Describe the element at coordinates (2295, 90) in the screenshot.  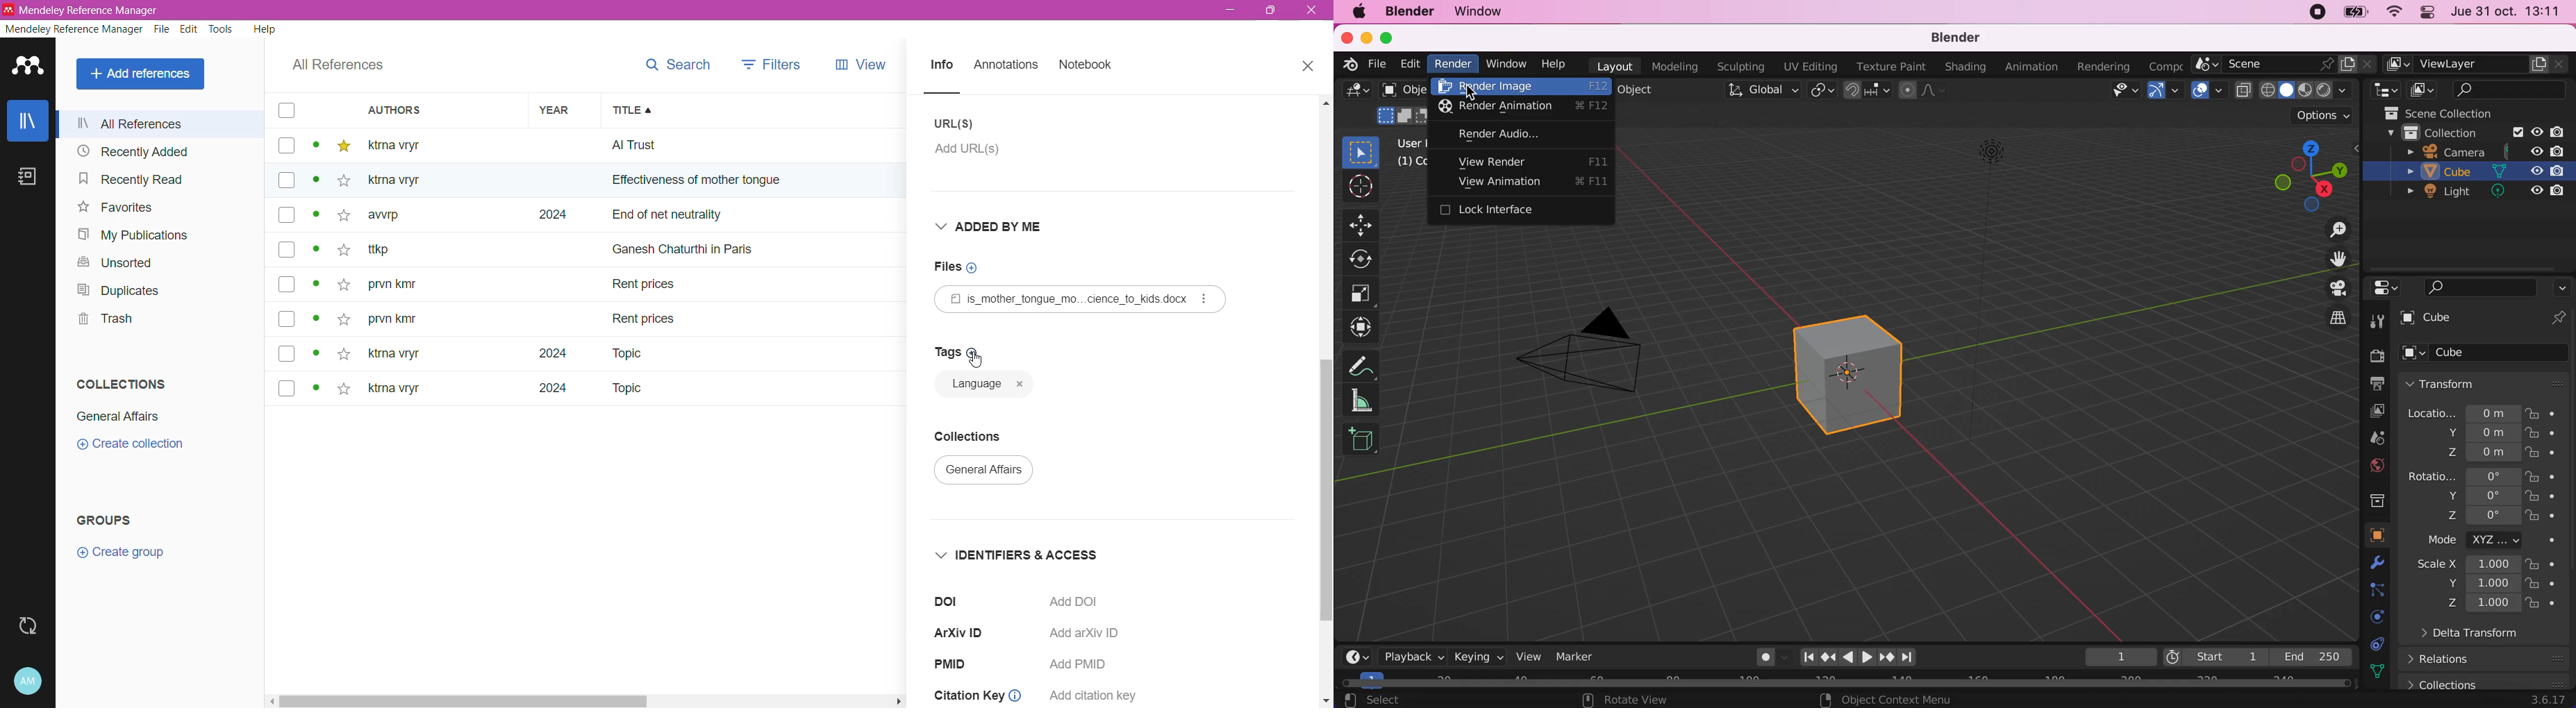
I see `viewport shading` at that location.